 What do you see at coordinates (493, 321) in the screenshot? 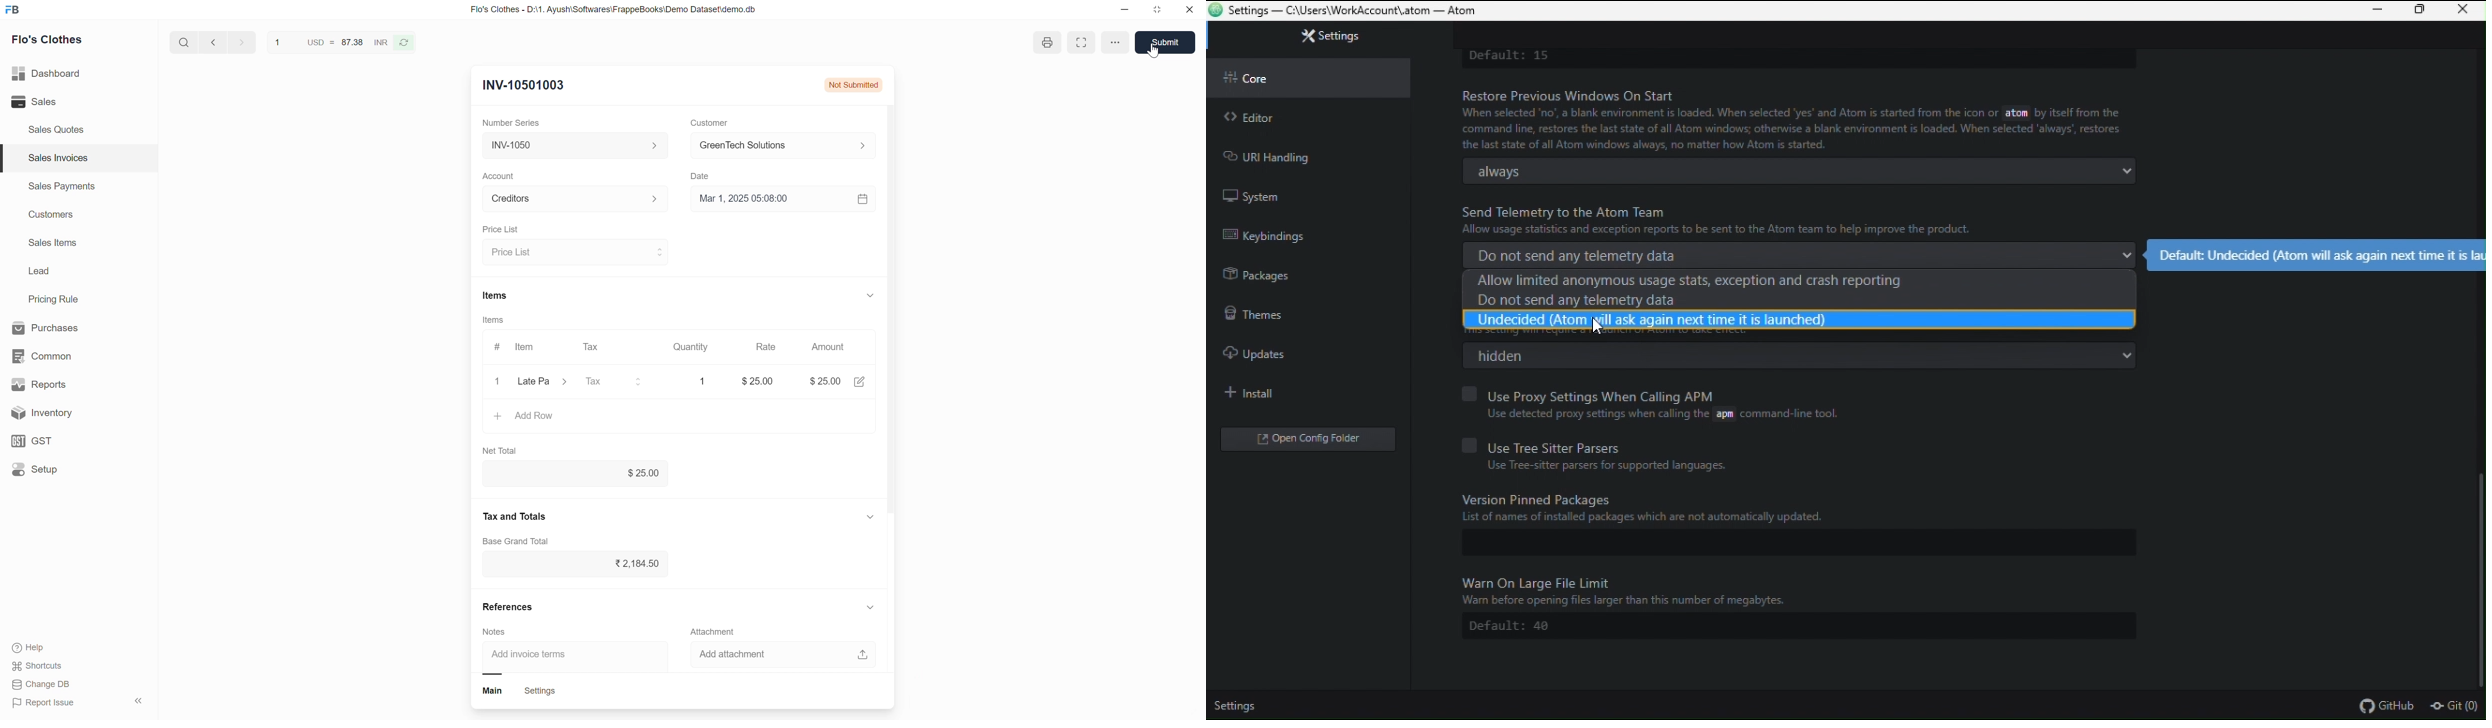
I see `Items` at bounding box center [493, 321].